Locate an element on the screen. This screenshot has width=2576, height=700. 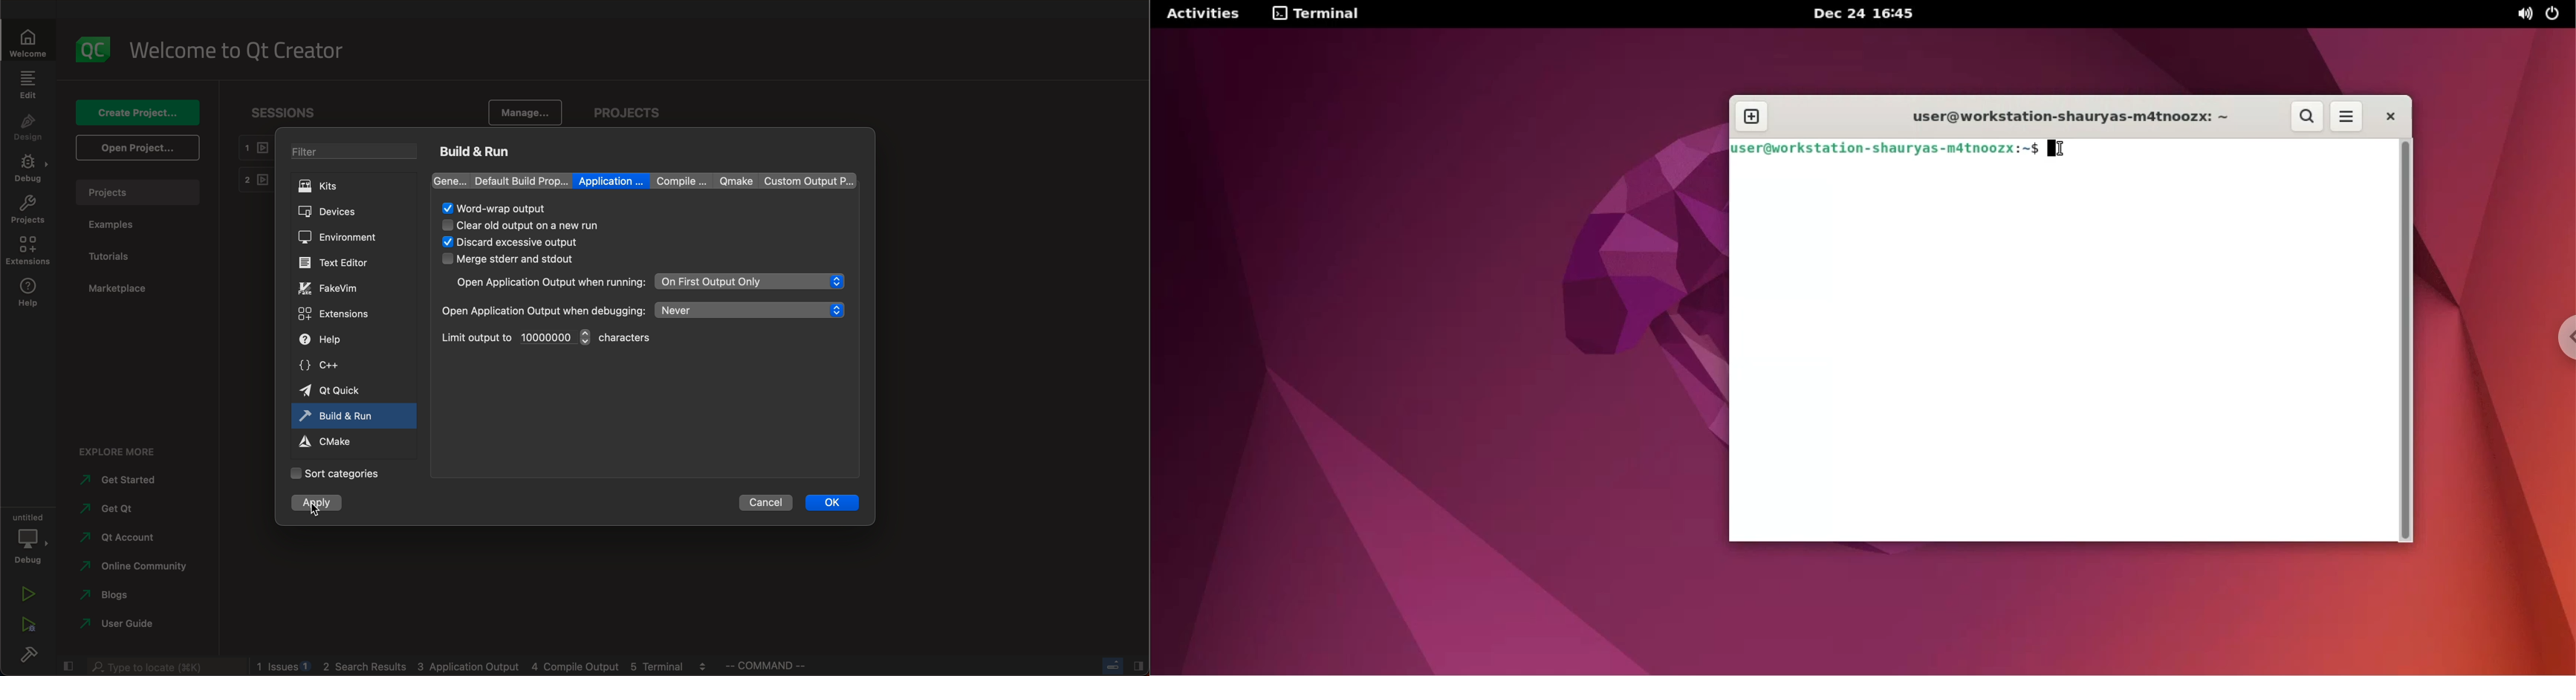
help is located at coordinates (24, 294).